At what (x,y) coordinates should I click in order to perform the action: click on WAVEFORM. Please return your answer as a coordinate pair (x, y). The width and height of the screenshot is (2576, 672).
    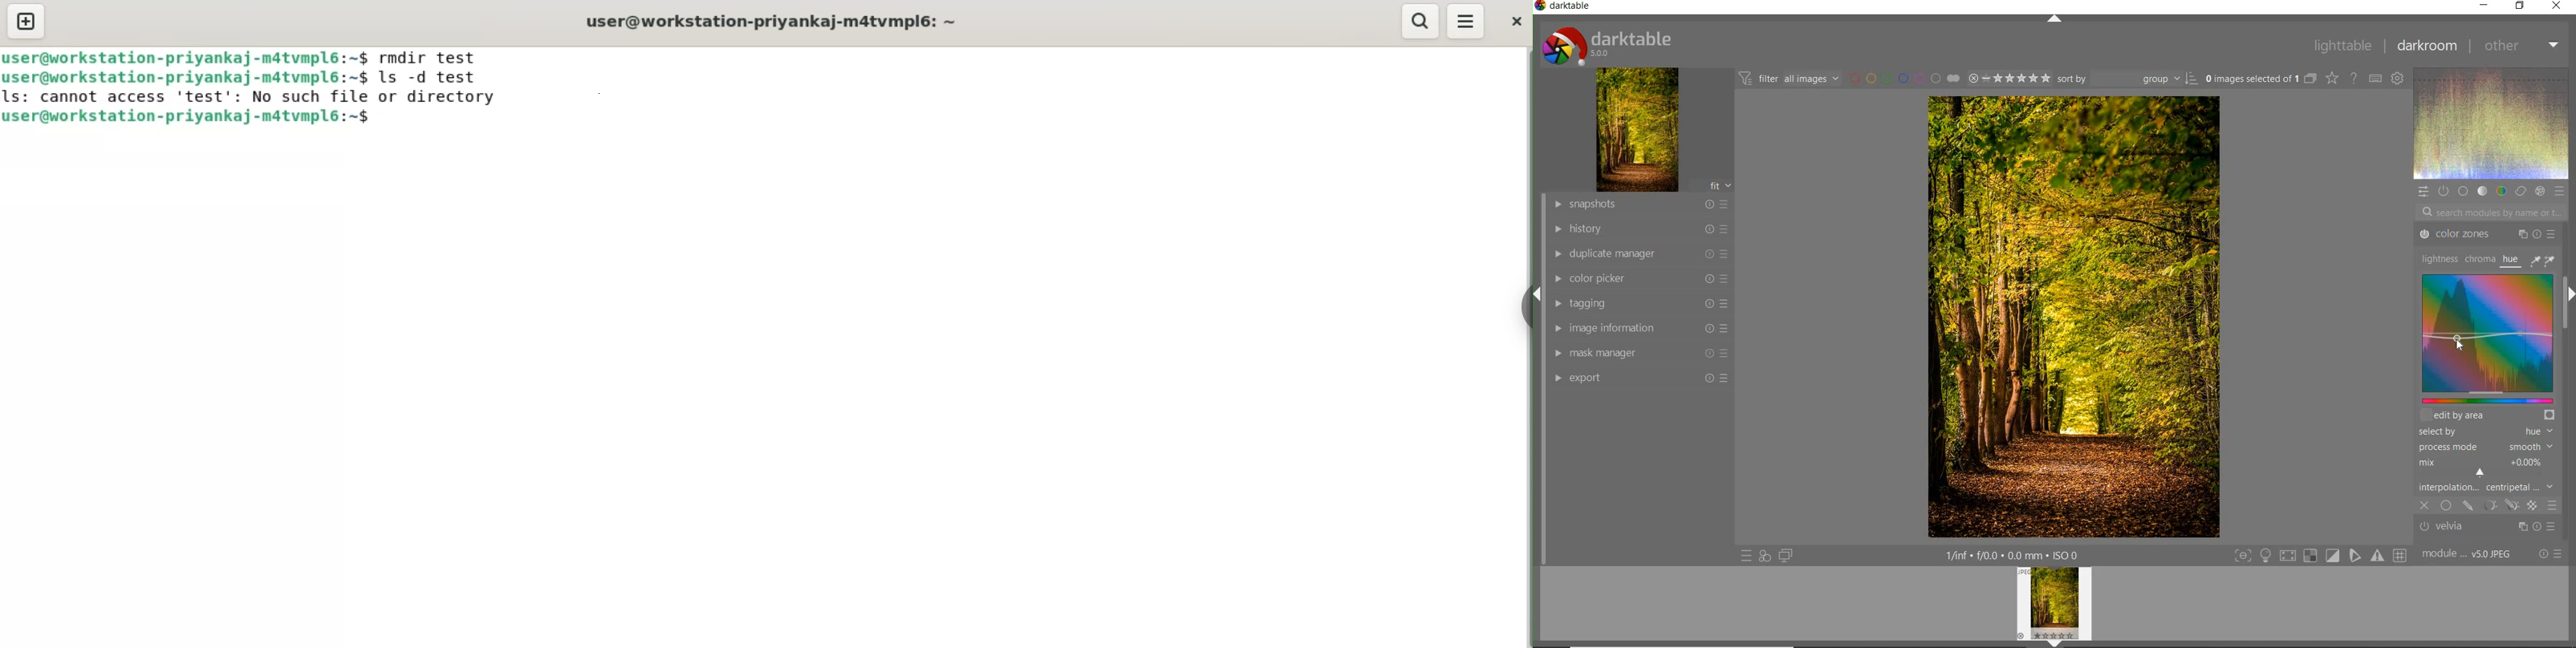
    Looking at the image, I should click on (2492, 124).